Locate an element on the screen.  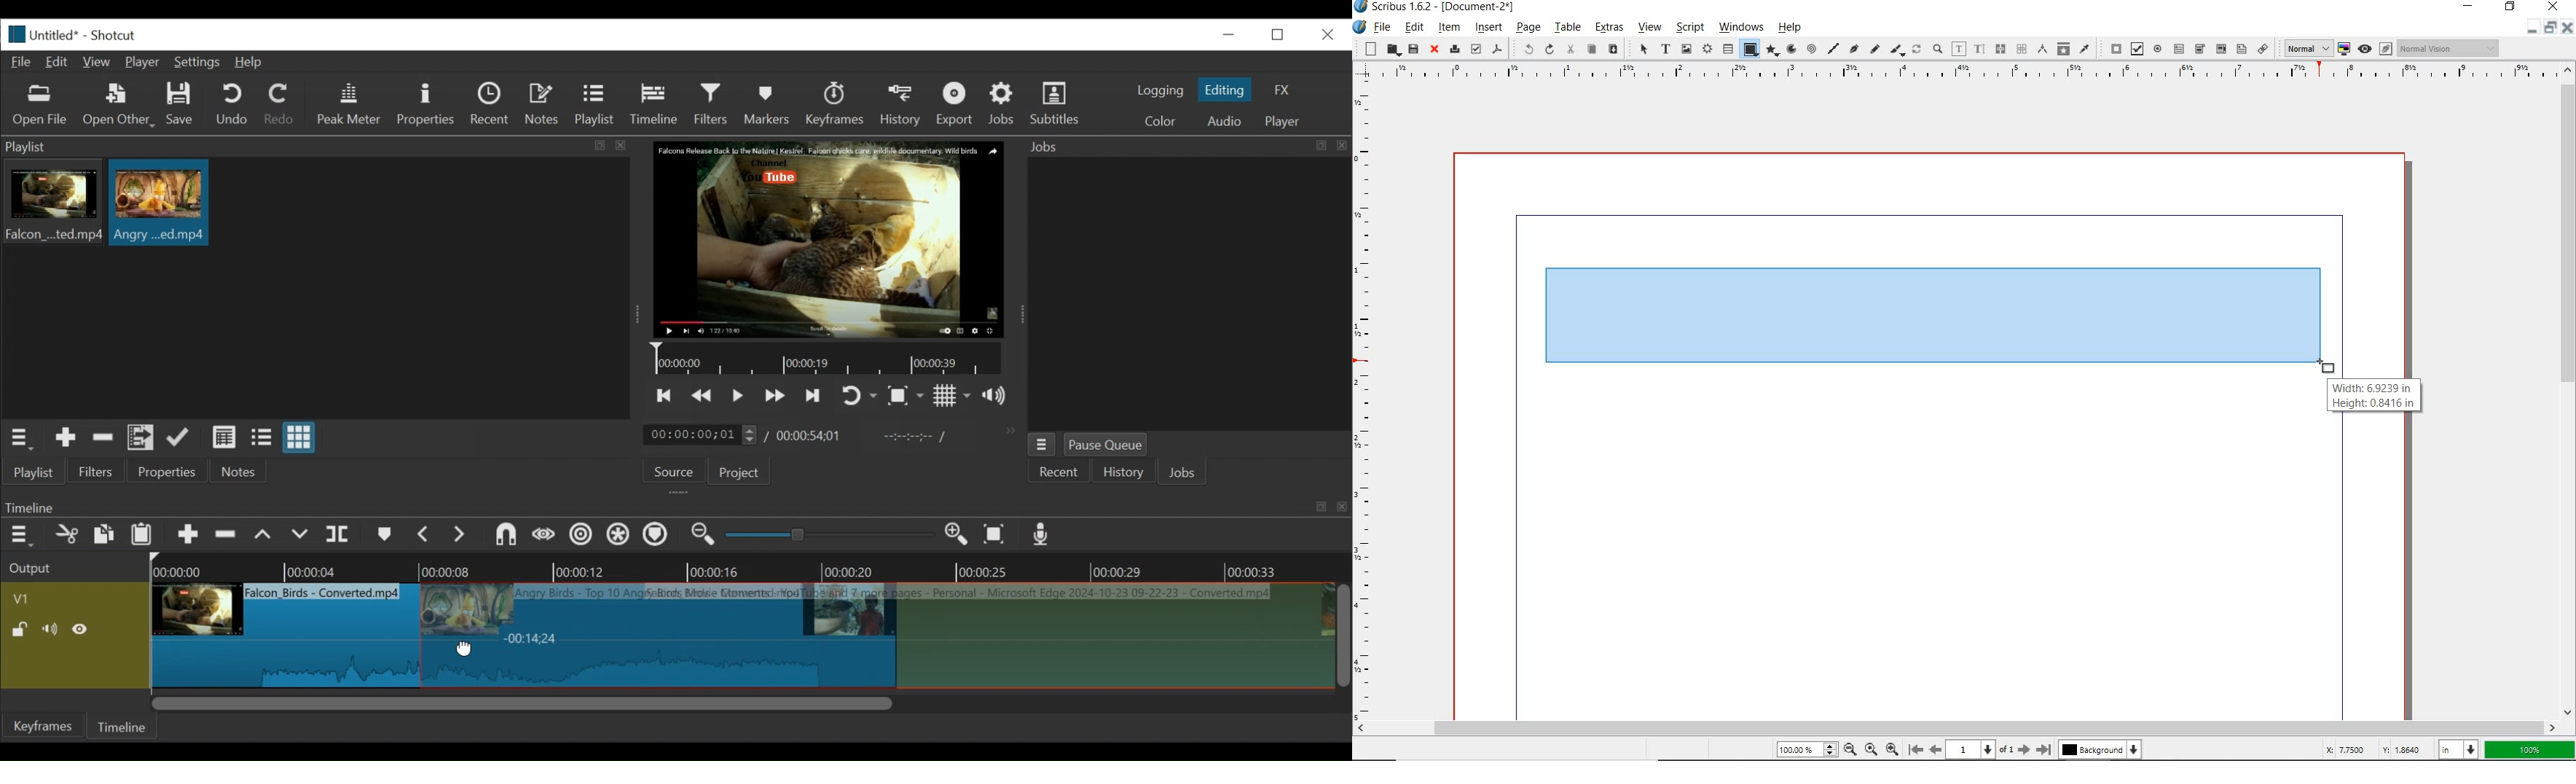
move to previous is located at coordinates (1935, 748).